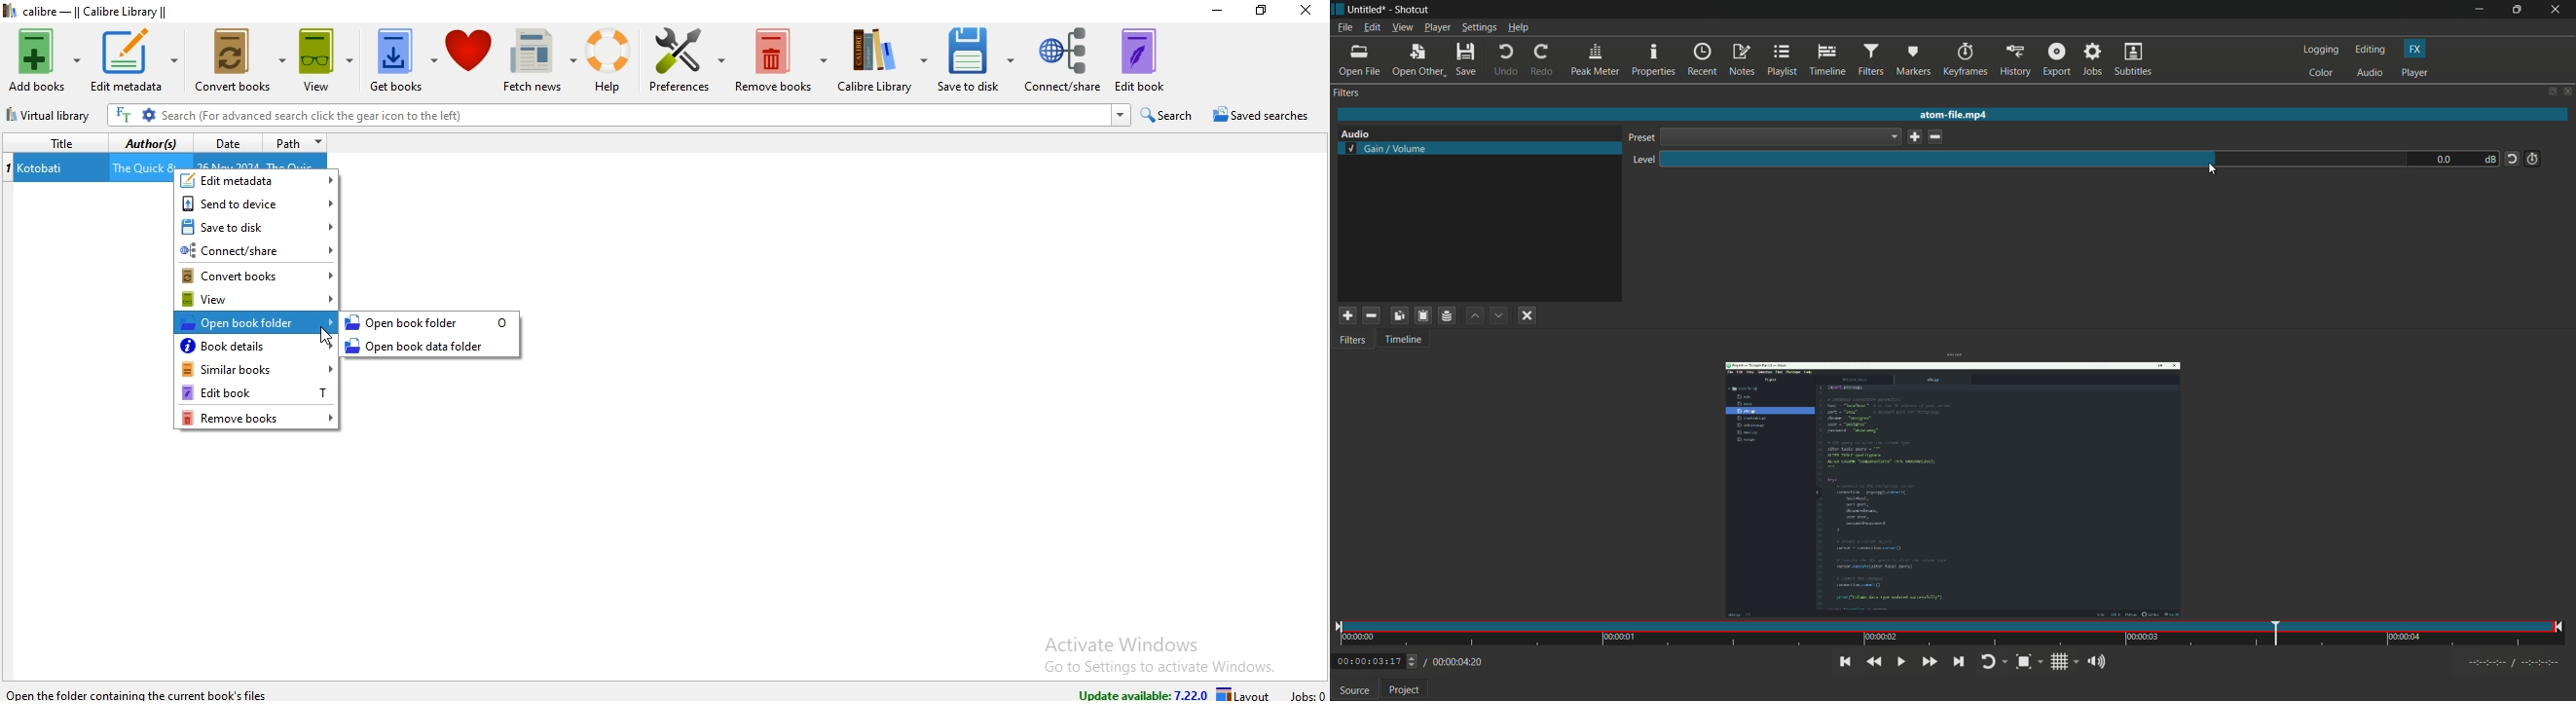  I want to click on peak meter, so click(1596, 61).